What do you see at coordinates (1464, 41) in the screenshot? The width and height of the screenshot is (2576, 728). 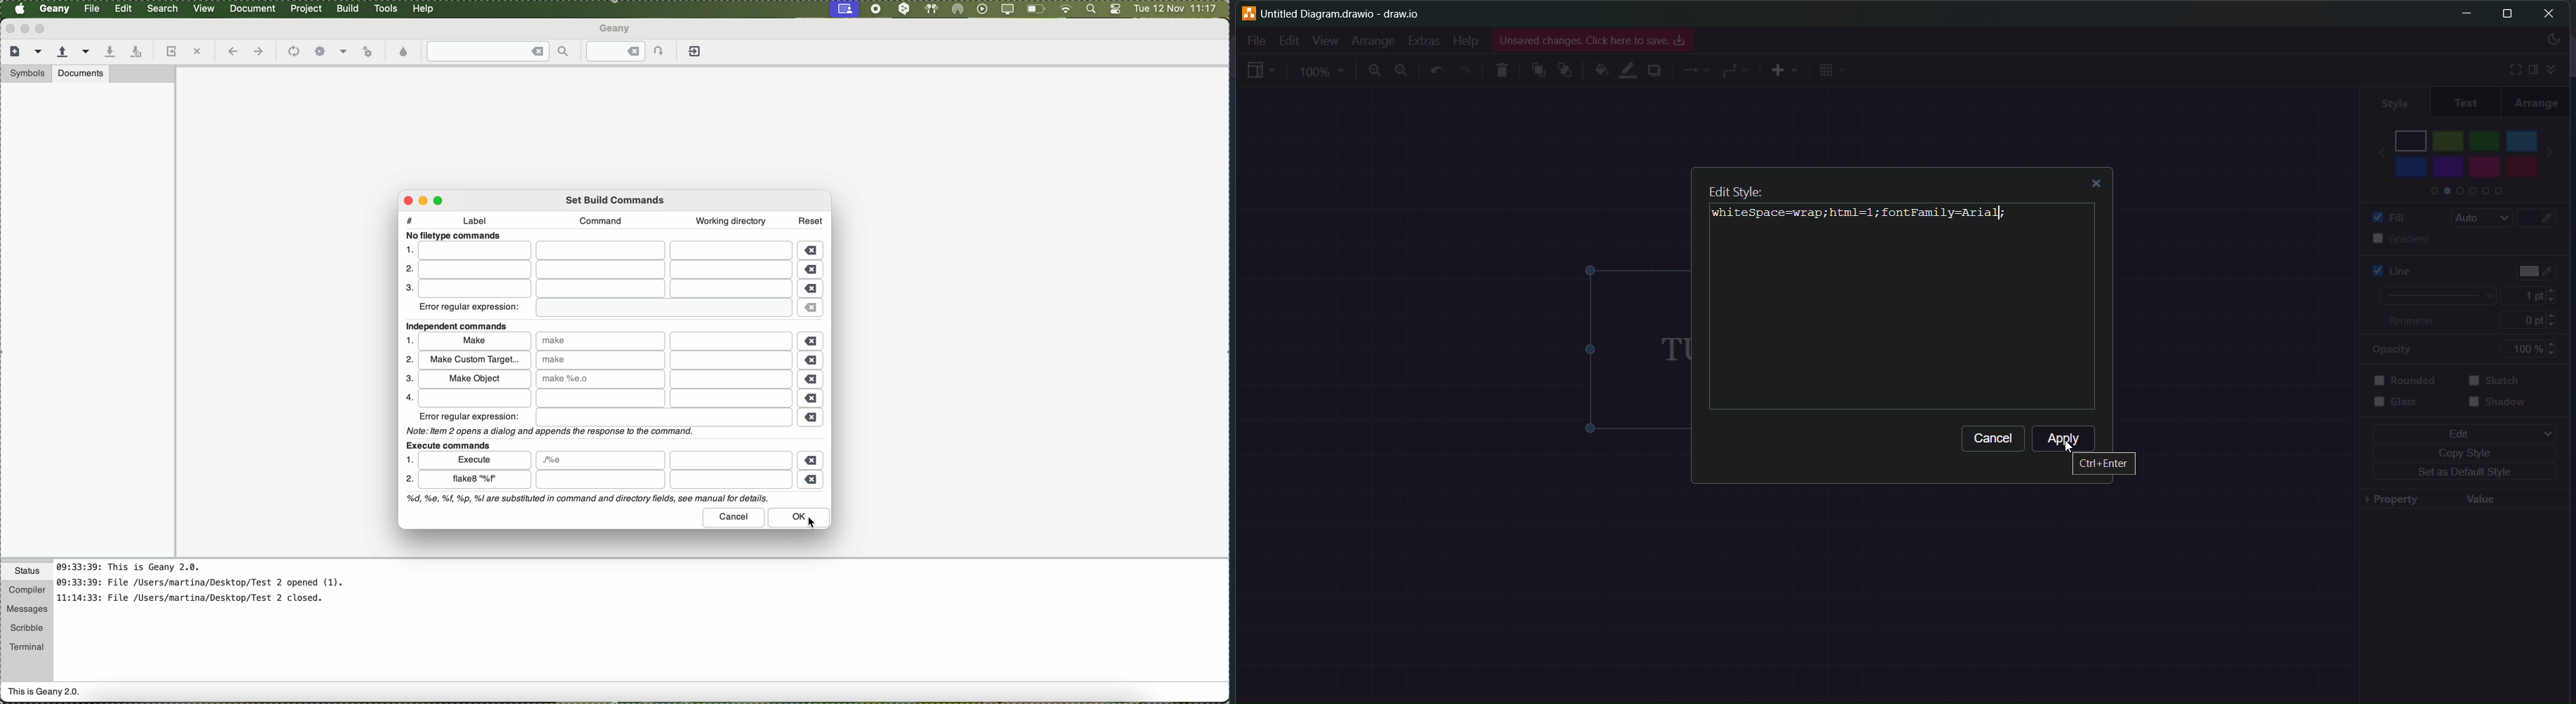 I see `Help` at bounding box center [1464, 41].